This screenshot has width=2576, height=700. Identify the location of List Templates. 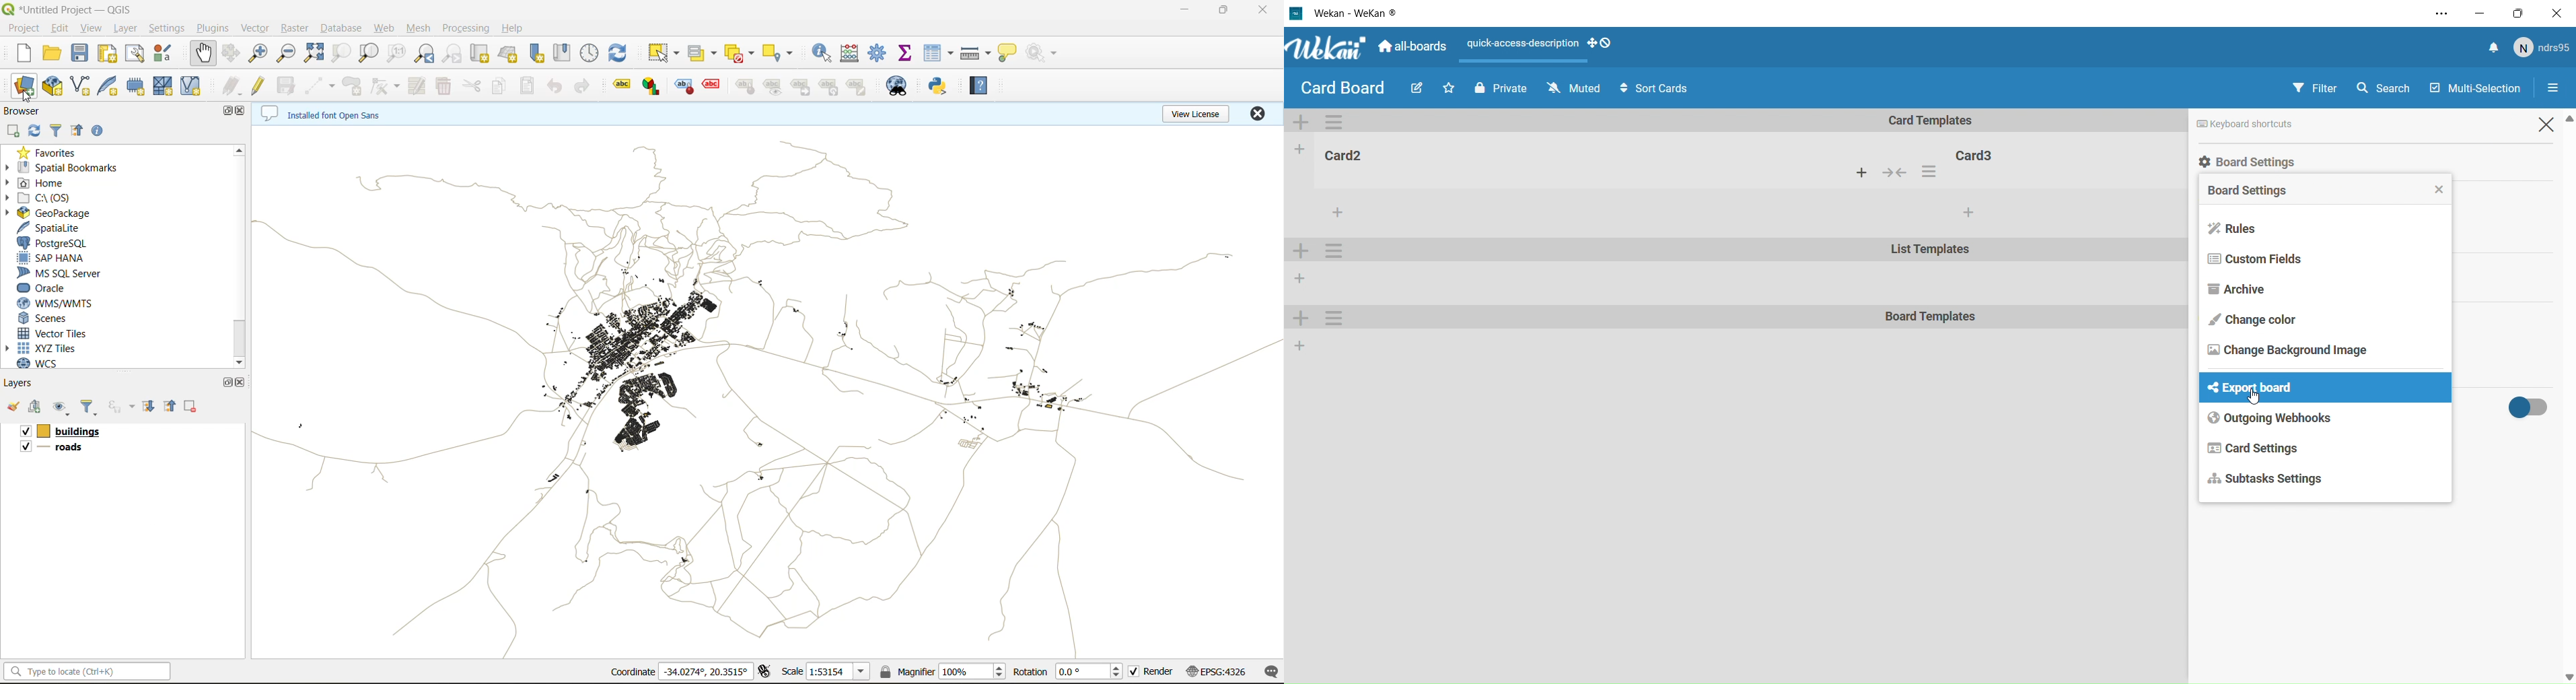
(1932, 252).